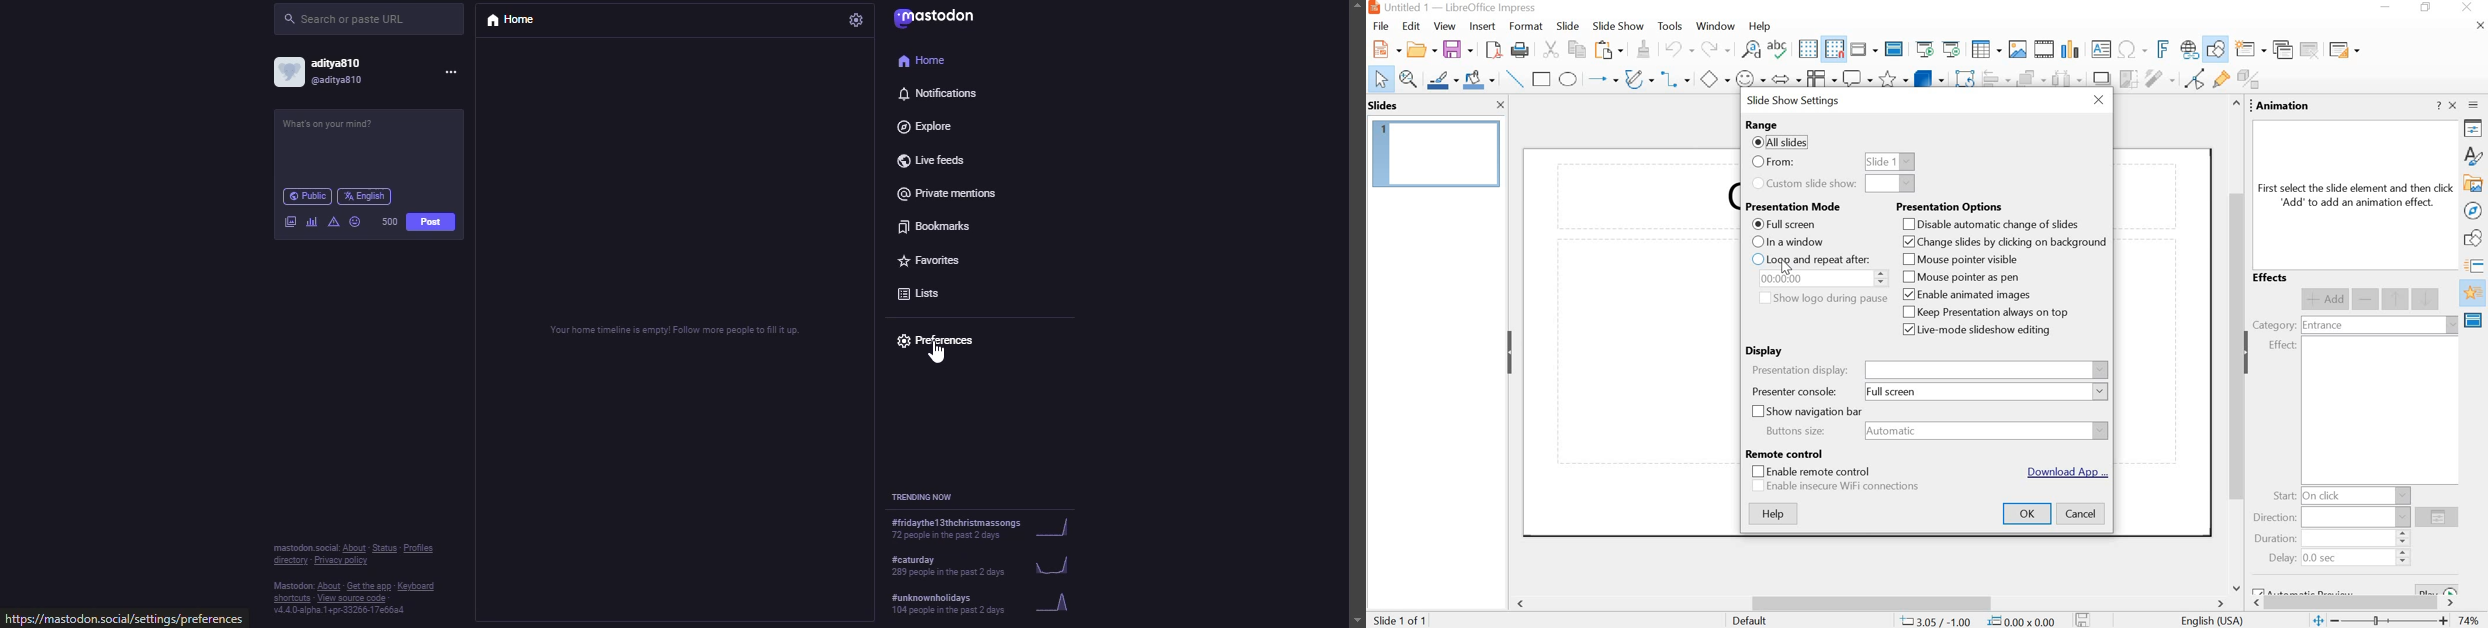 This screenshot has width=2492, height=644. I want to click on slide layout, so click(2344, 50).